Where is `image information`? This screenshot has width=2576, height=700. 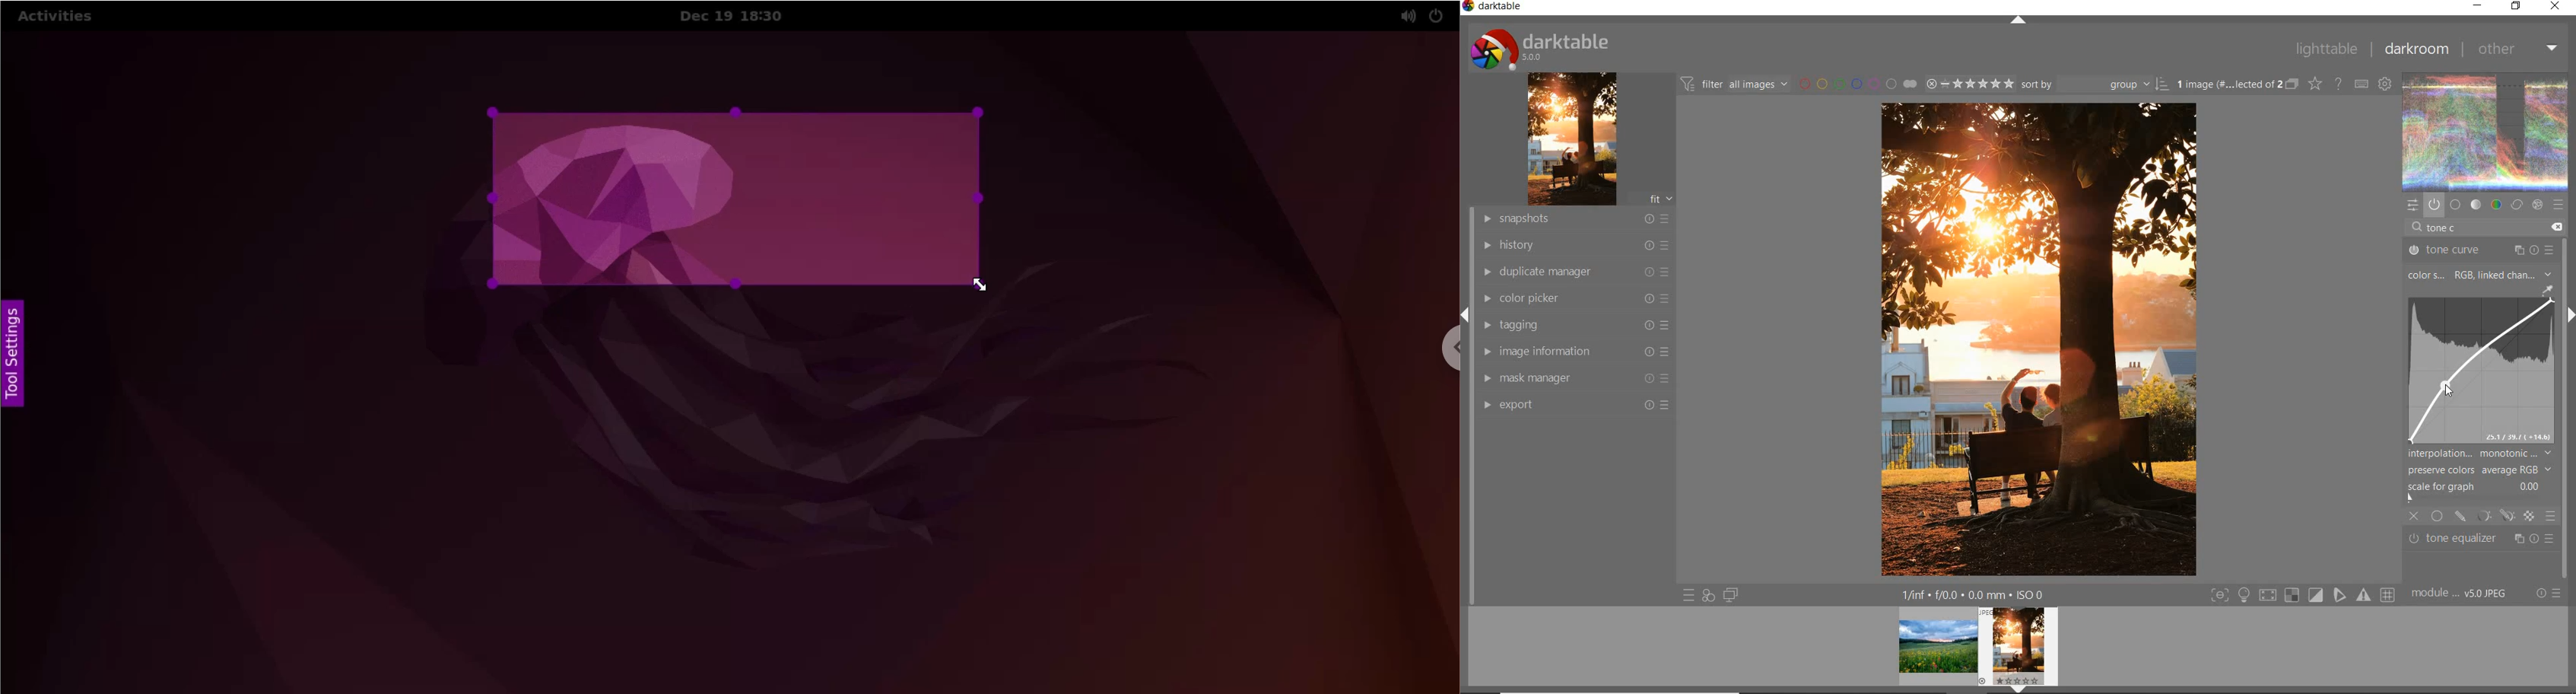
image information is located at coordinates (1573, 351).